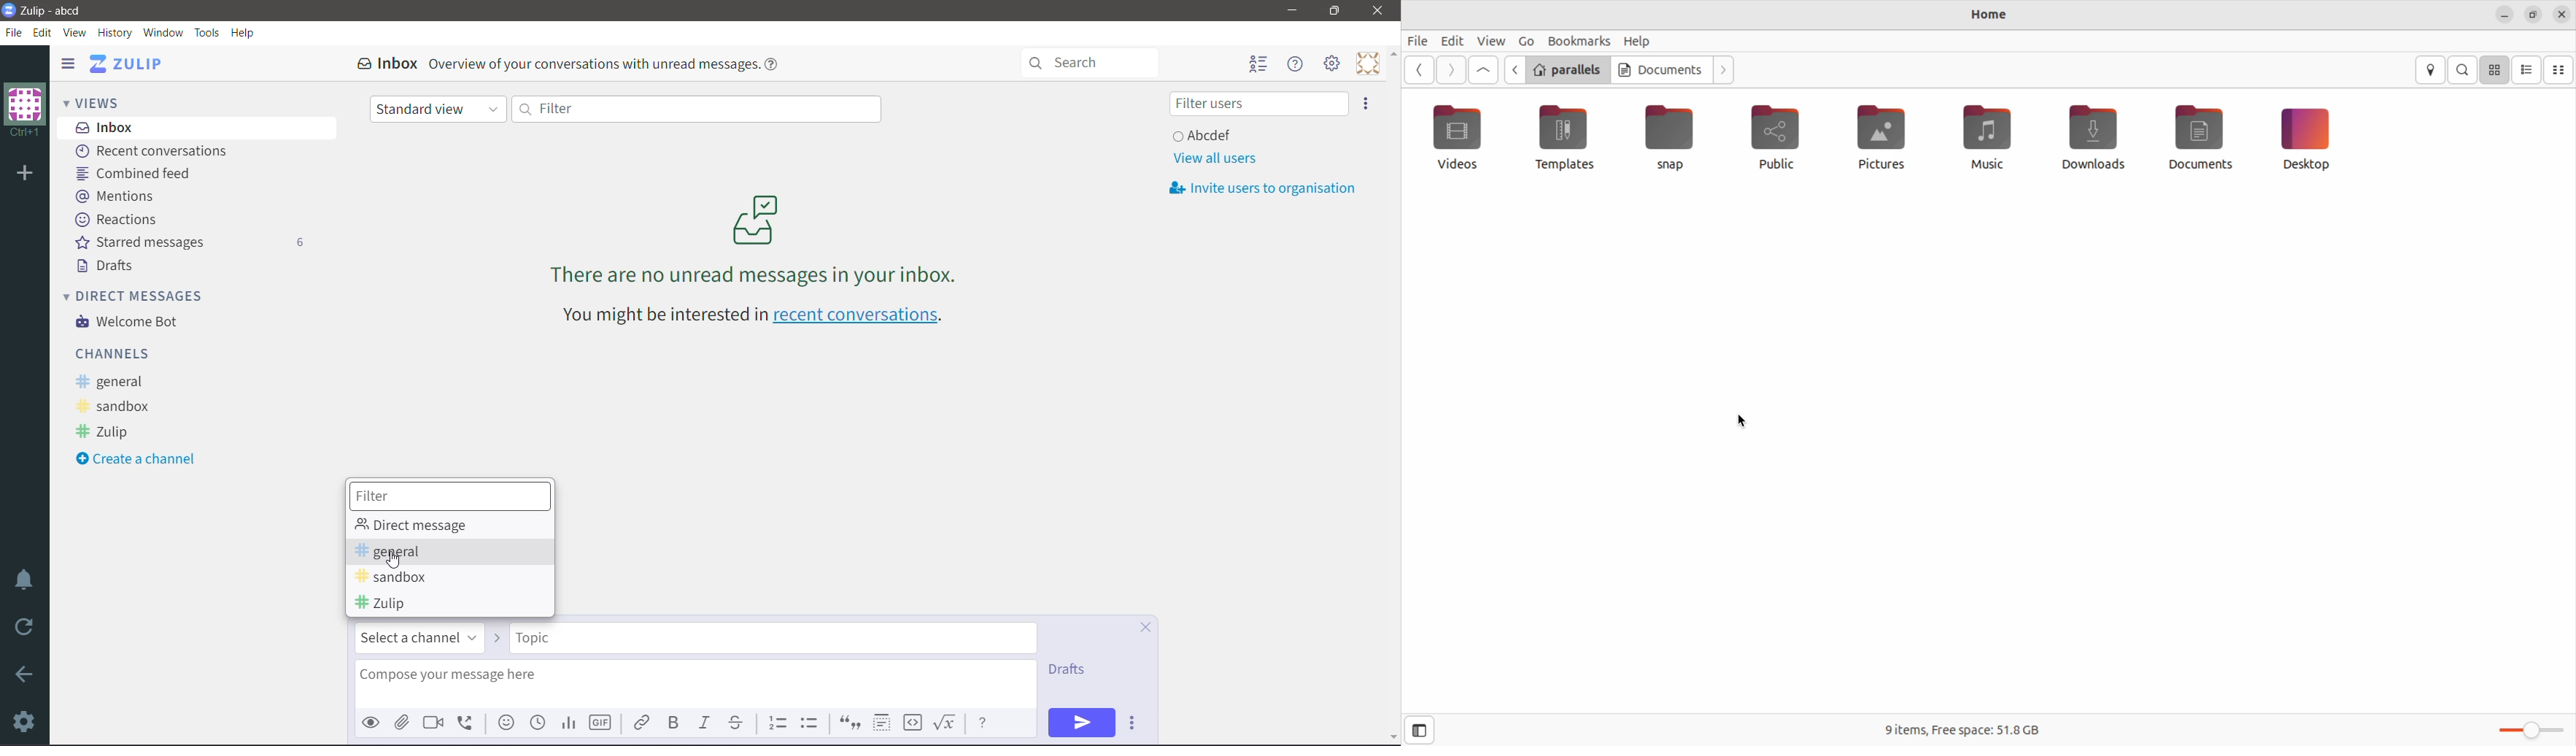 This screenshot has width=2576, height=756. What do you see at coordinates (1380, 11) in the screenshot?
I see `Close` at bounding box center [1380, 11].